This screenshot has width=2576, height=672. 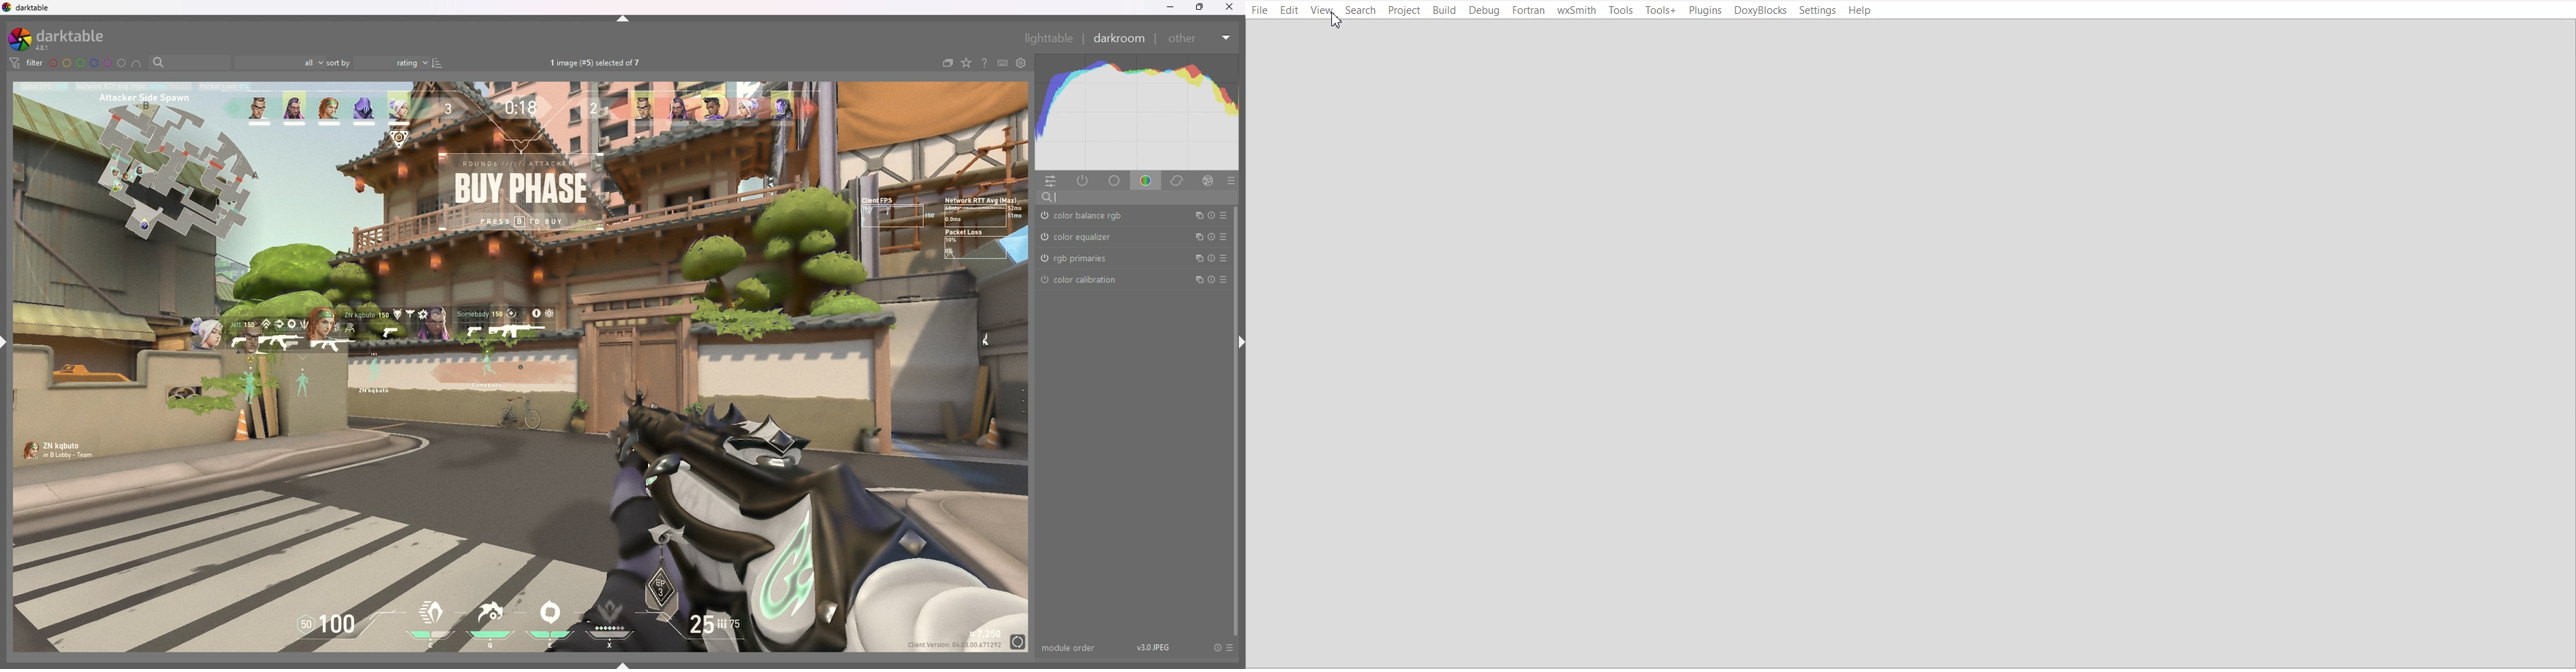 What do you see at coordinates (1120, 37) in the screenshot?
I see `darkroom` at bounding box center [1120, 37].